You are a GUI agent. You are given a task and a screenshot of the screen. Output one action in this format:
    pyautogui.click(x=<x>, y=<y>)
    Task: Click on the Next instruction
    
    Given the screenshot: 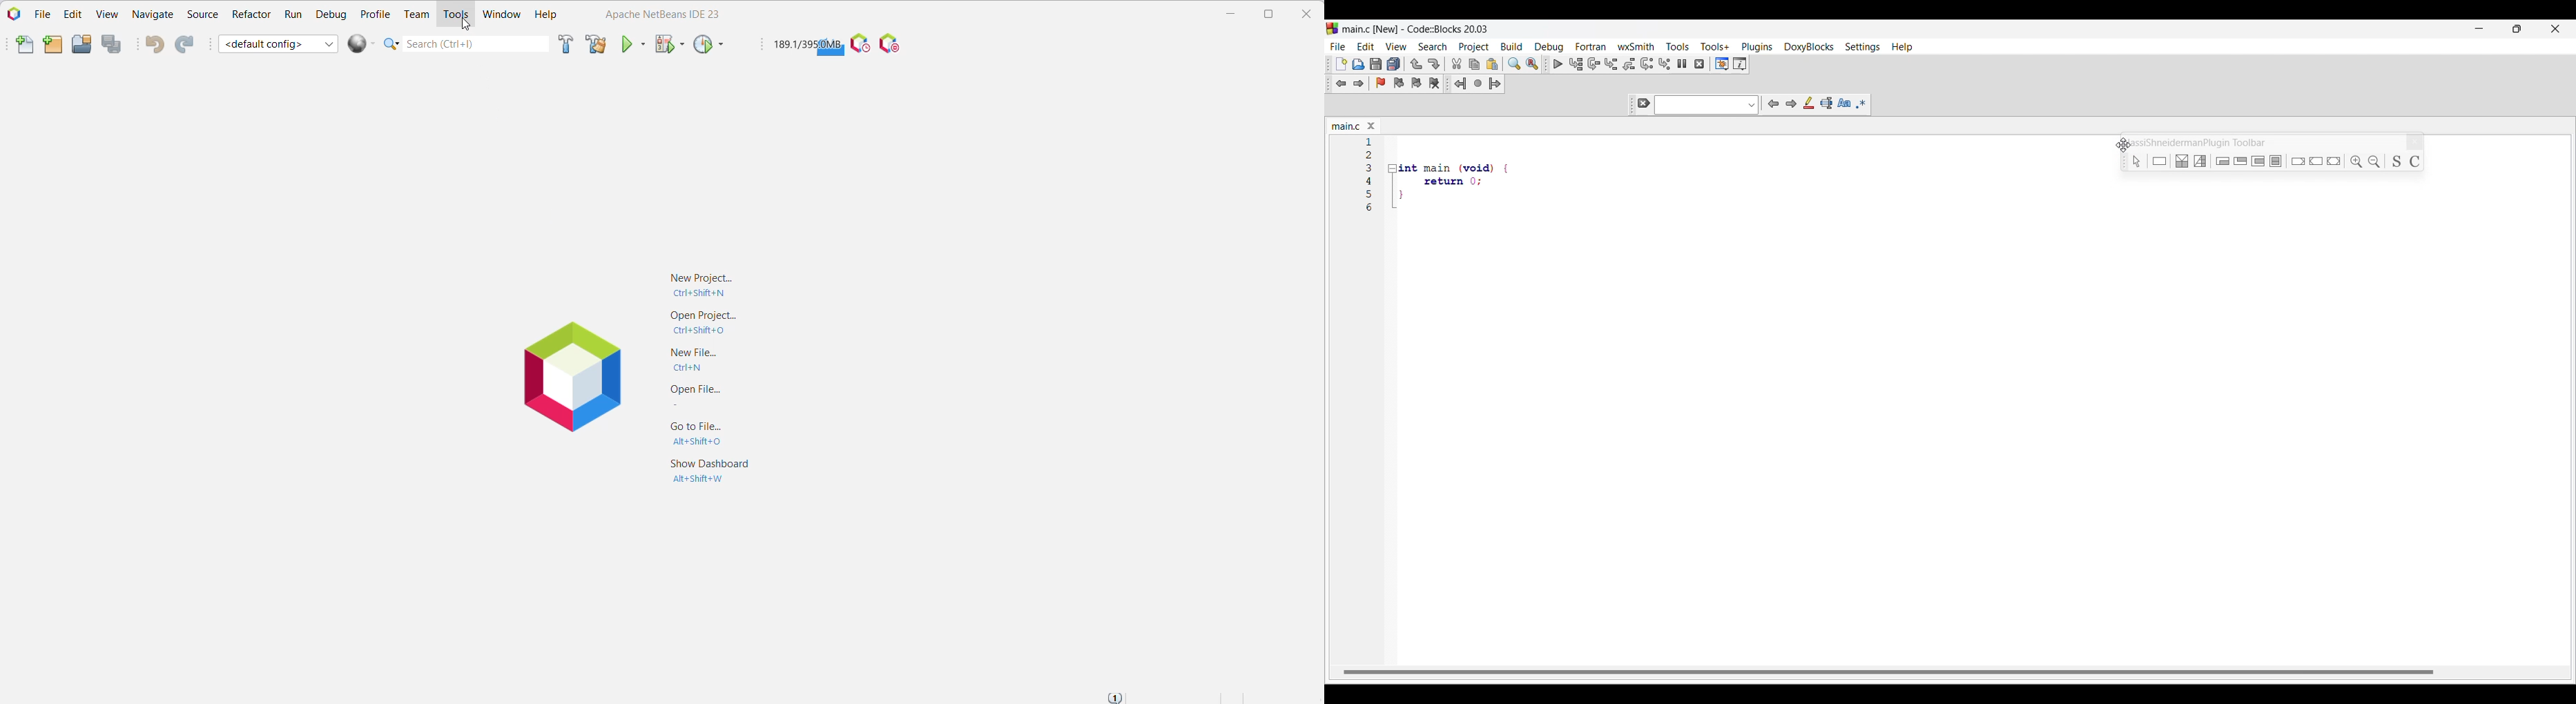 What is the action you would take?
    pyautogui.click(x=1647, y=64)
    